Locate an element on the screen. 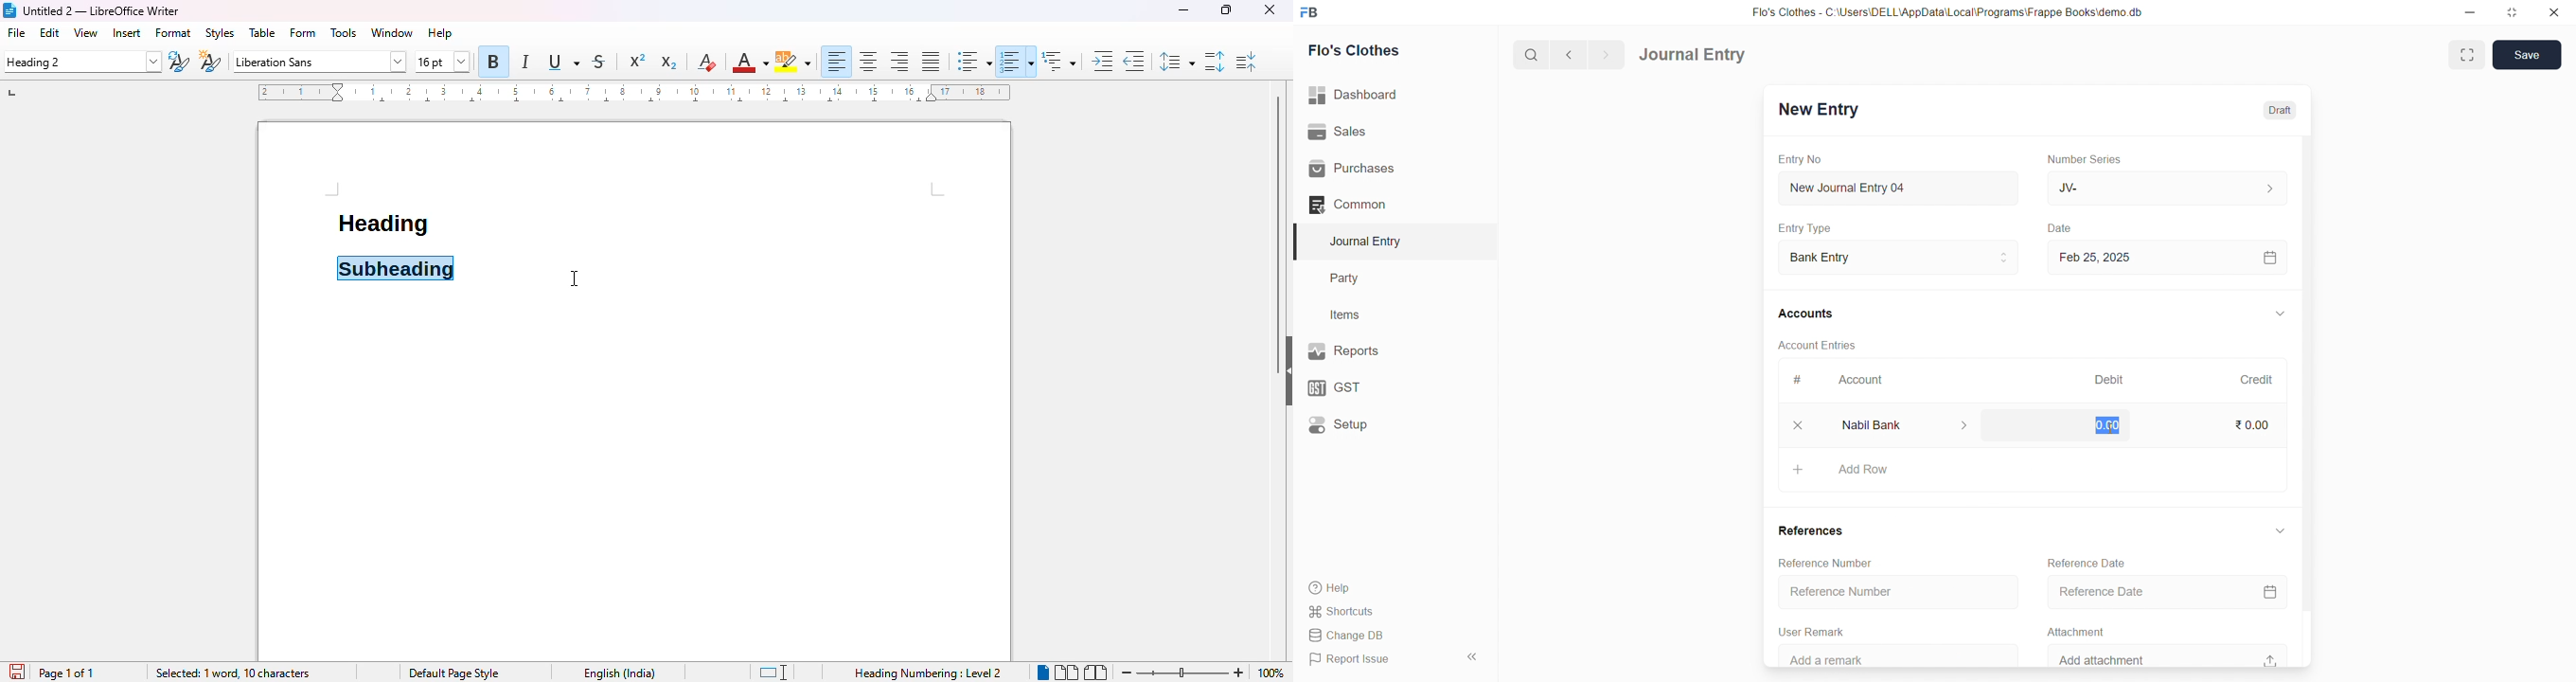 This screenshot has width=2576, height=700. Expand/Collapse is located at coordinates (2271, 315).